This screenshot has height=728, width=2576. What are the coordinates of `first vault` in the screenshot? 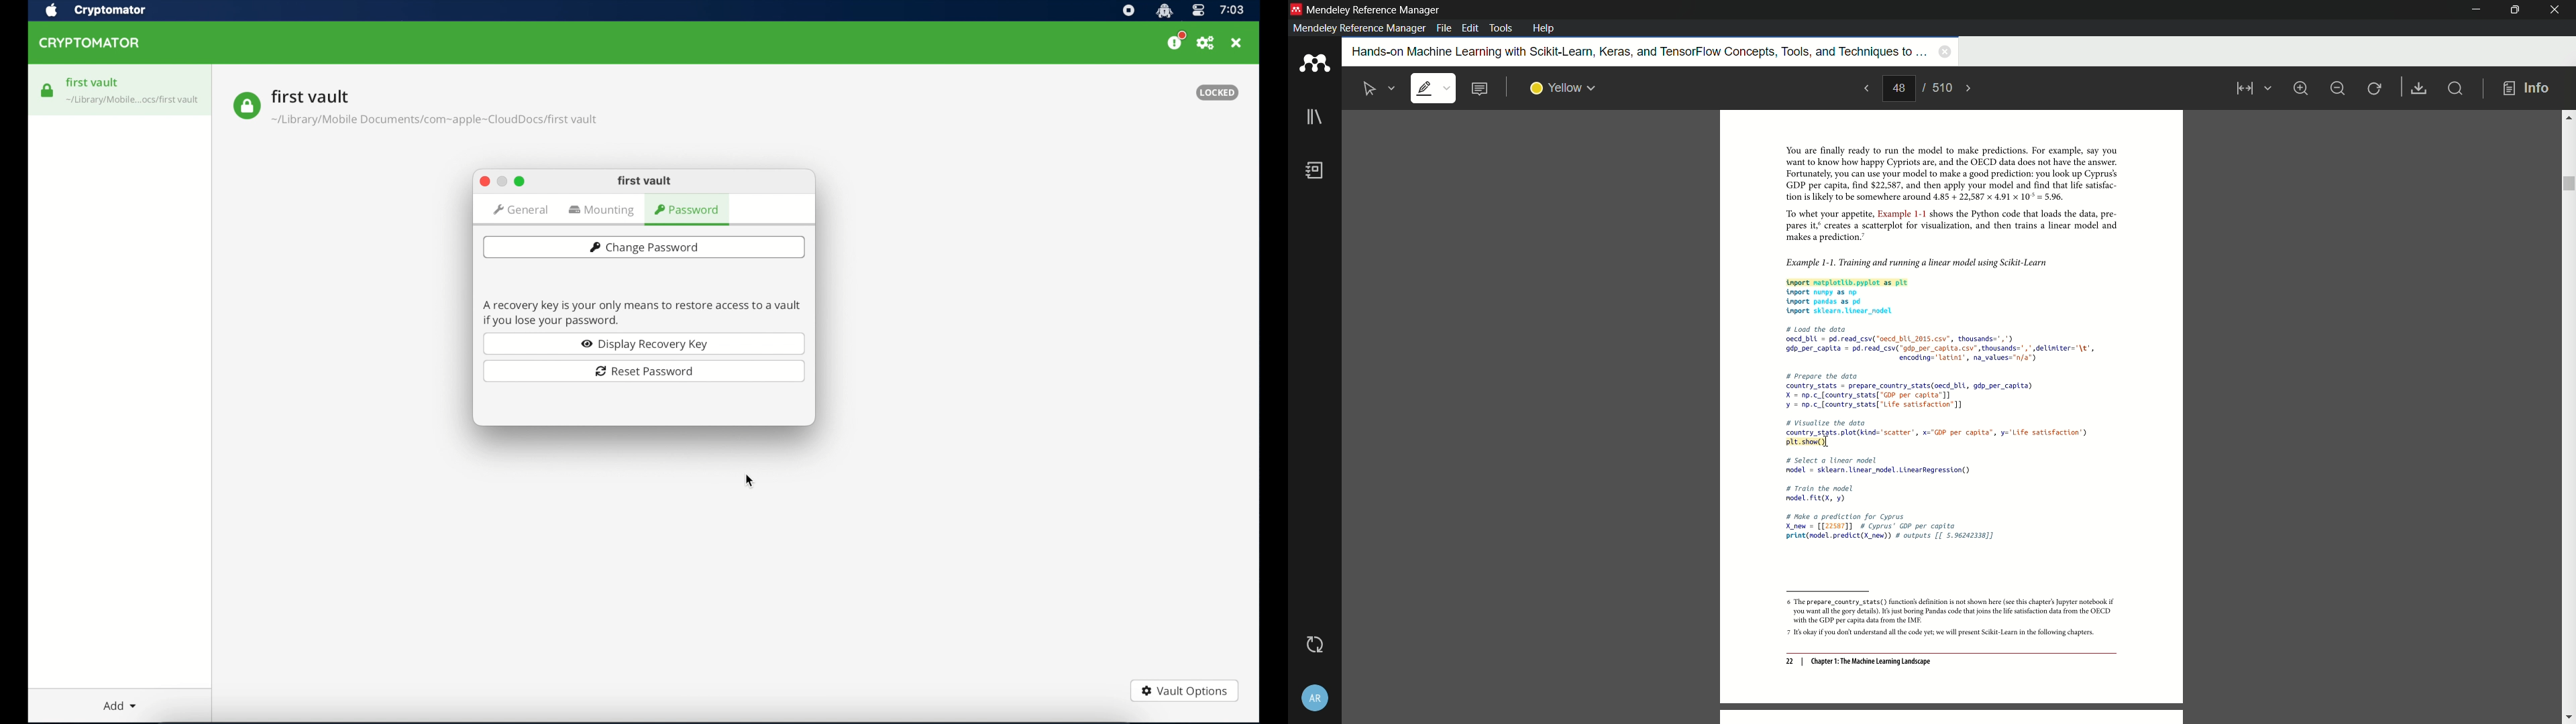 It's located at (645, 181).